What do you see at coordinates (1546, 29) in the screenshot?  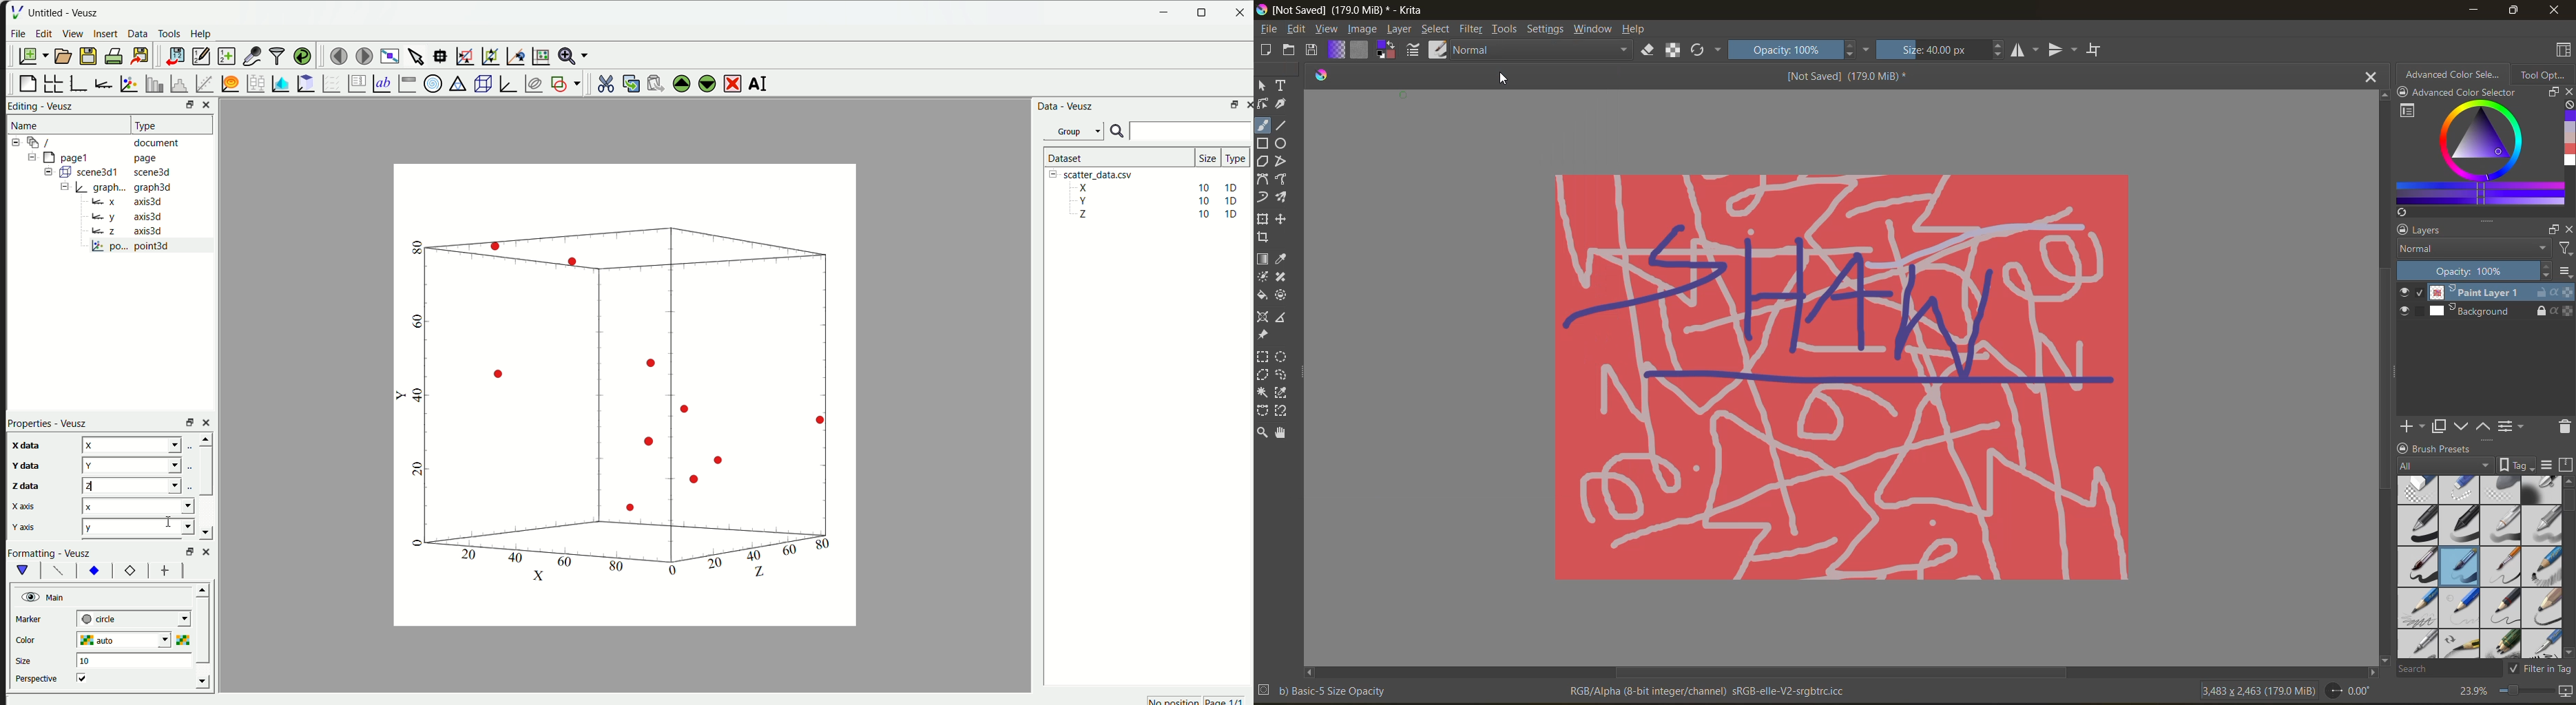 I see `settings` at bounding box center [1546, 29].